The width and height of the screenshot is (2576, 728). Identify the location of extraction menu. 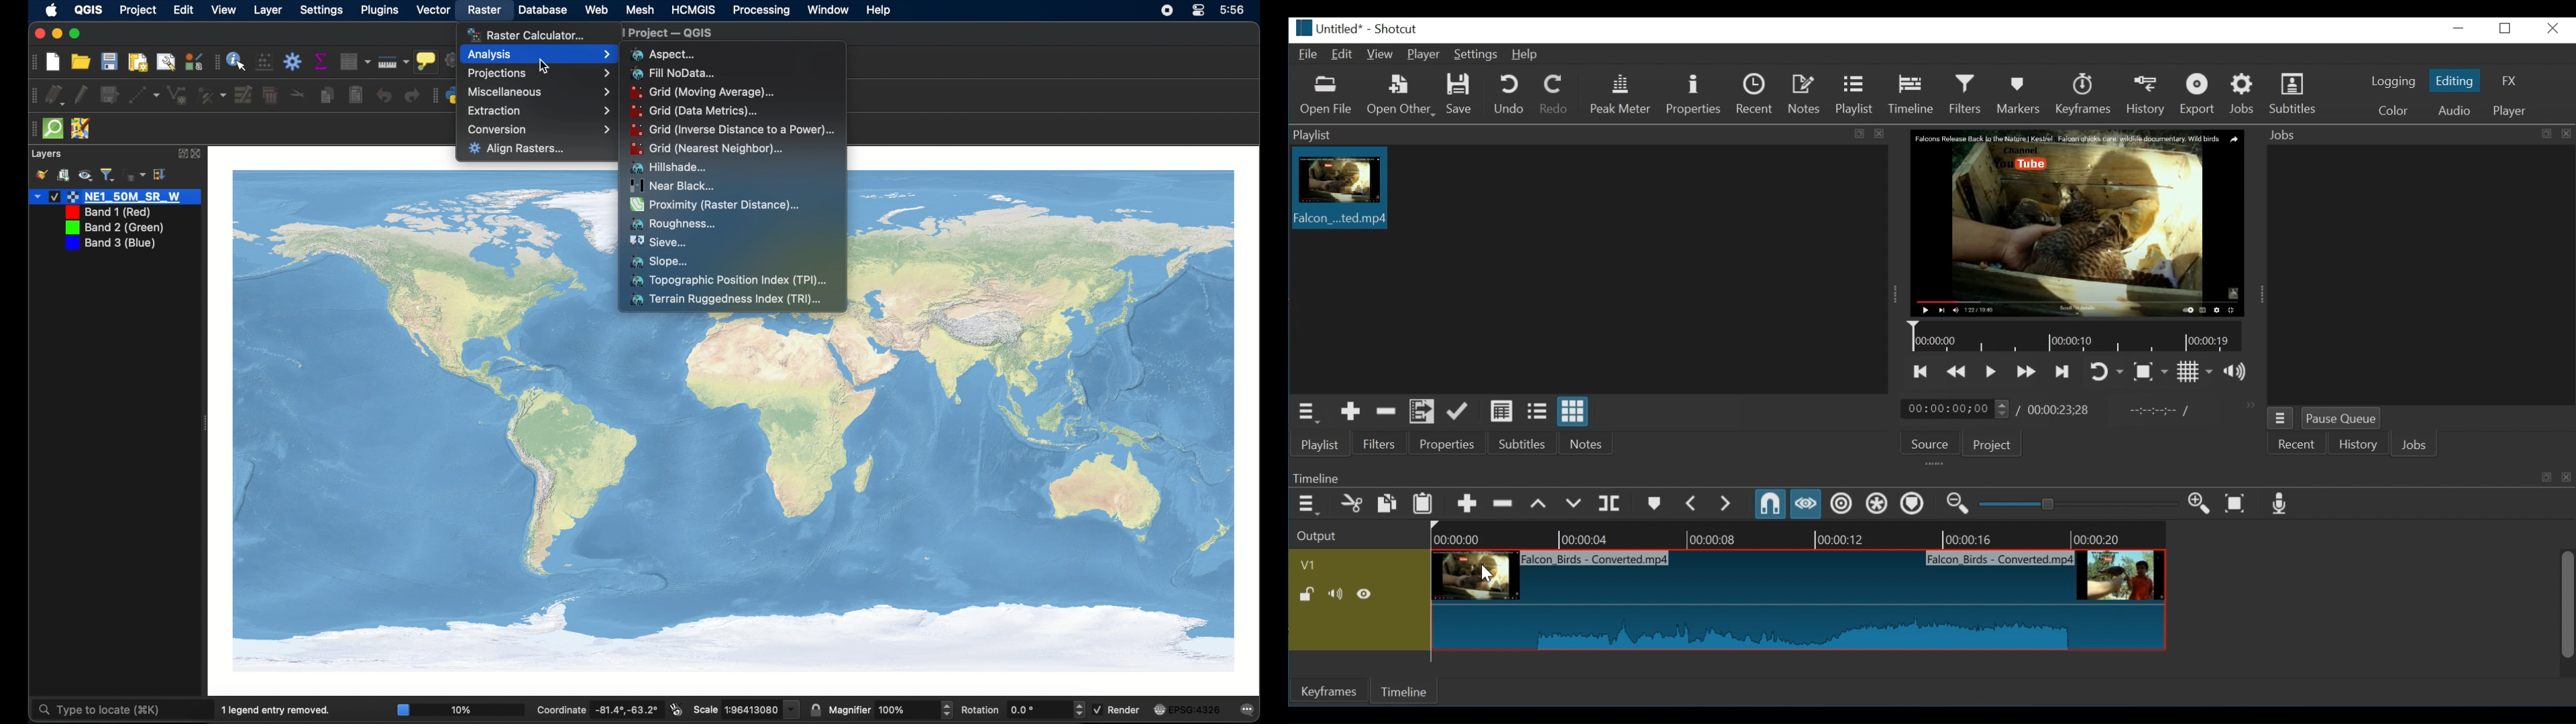
(539, 110).